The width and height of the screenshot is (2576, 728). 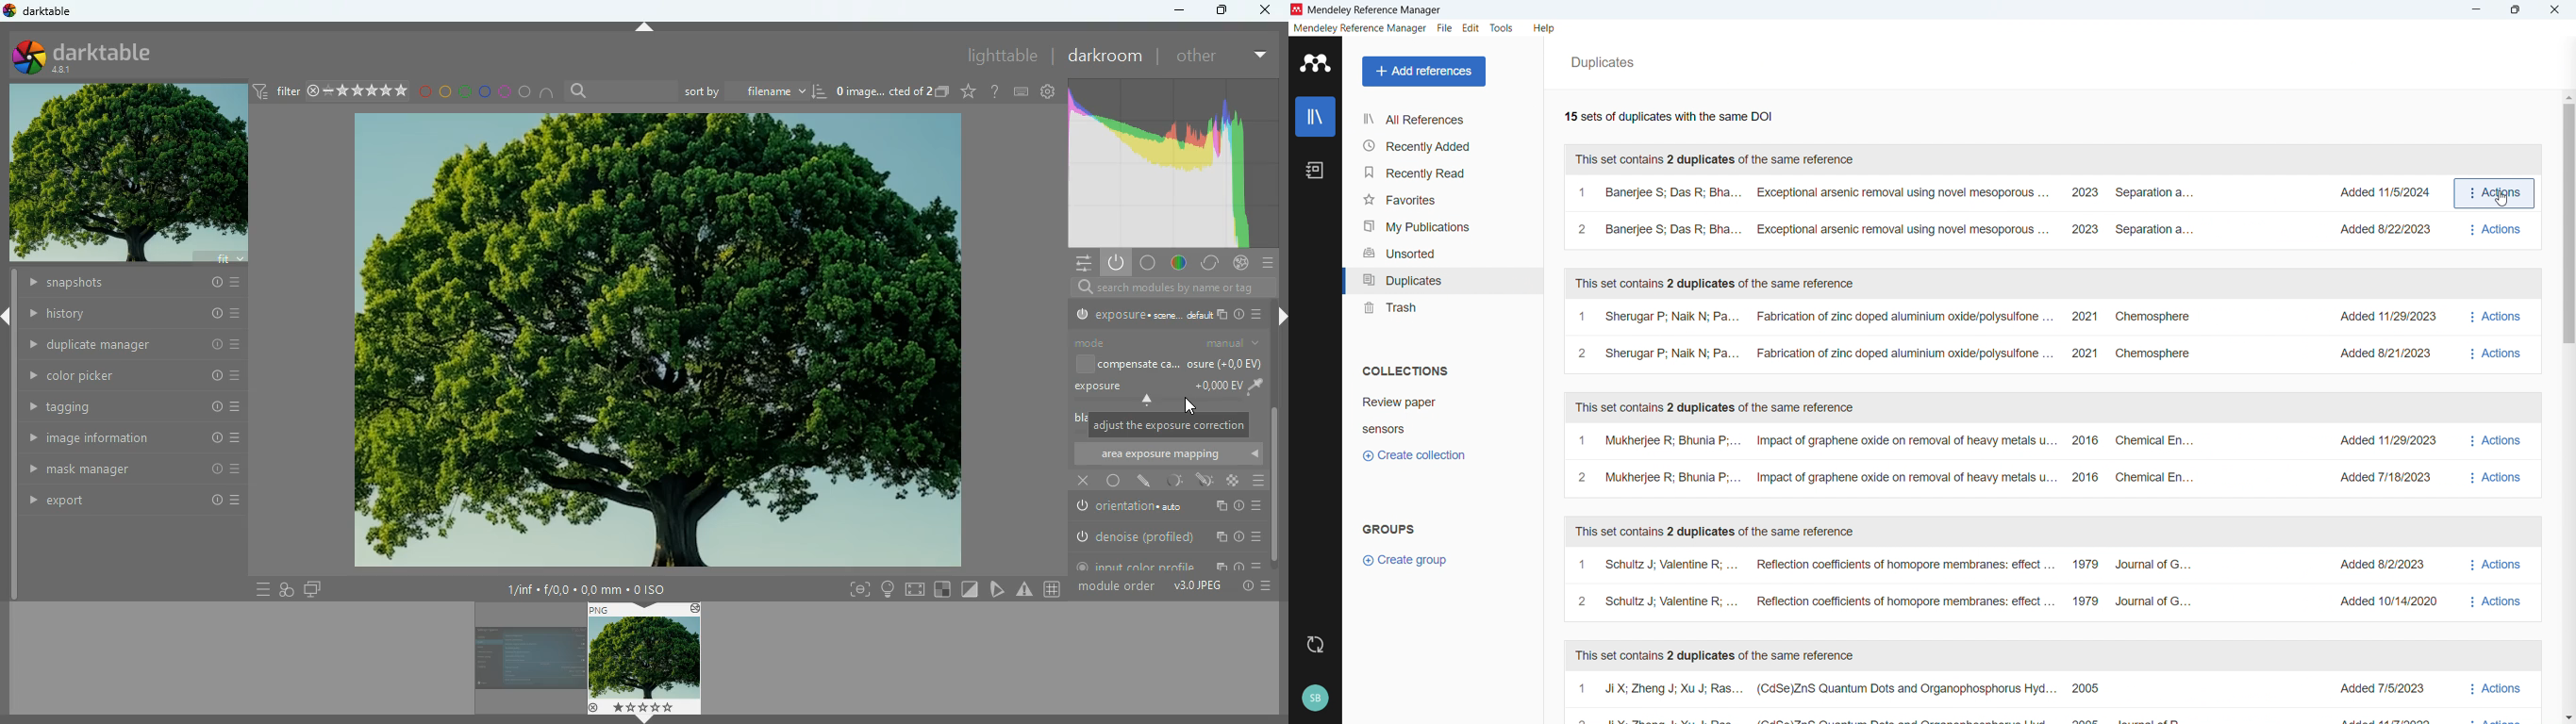 I want to click on history, so click(x=132, y=315).